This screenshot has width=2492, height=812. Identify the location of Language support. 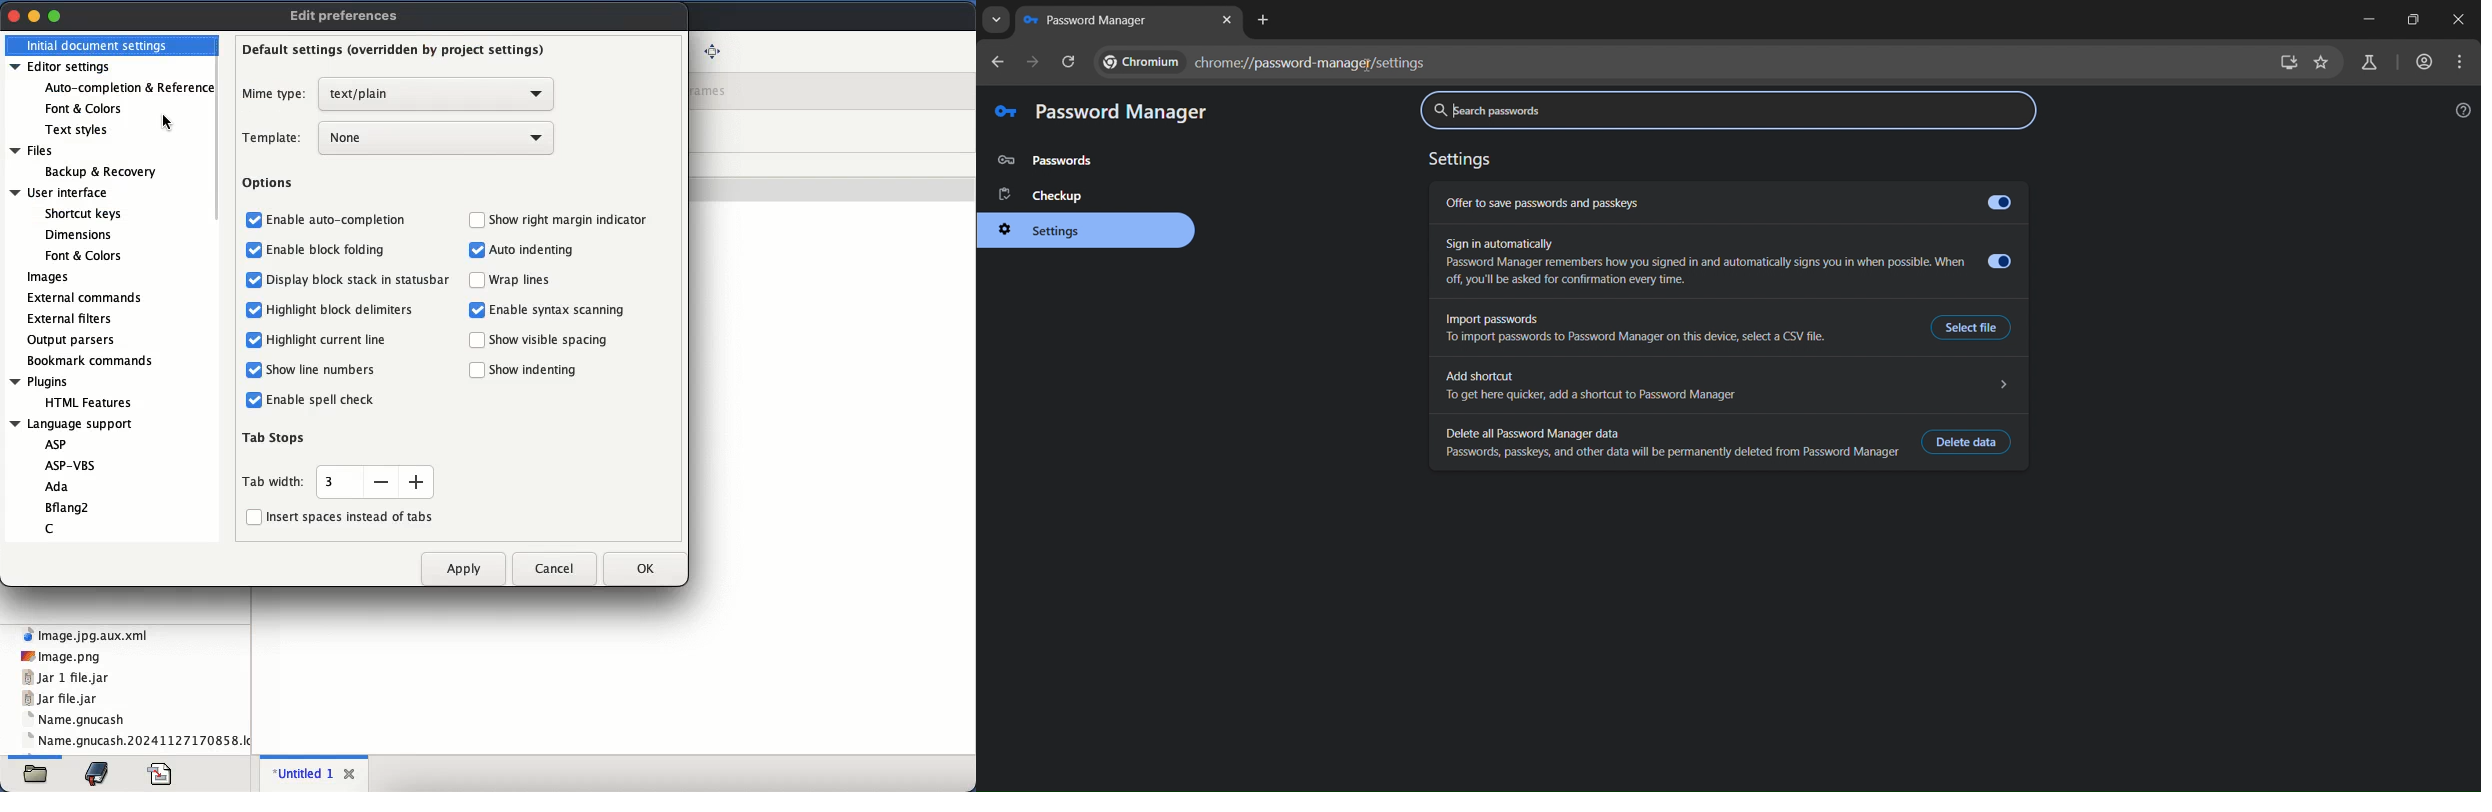
(72, 422).